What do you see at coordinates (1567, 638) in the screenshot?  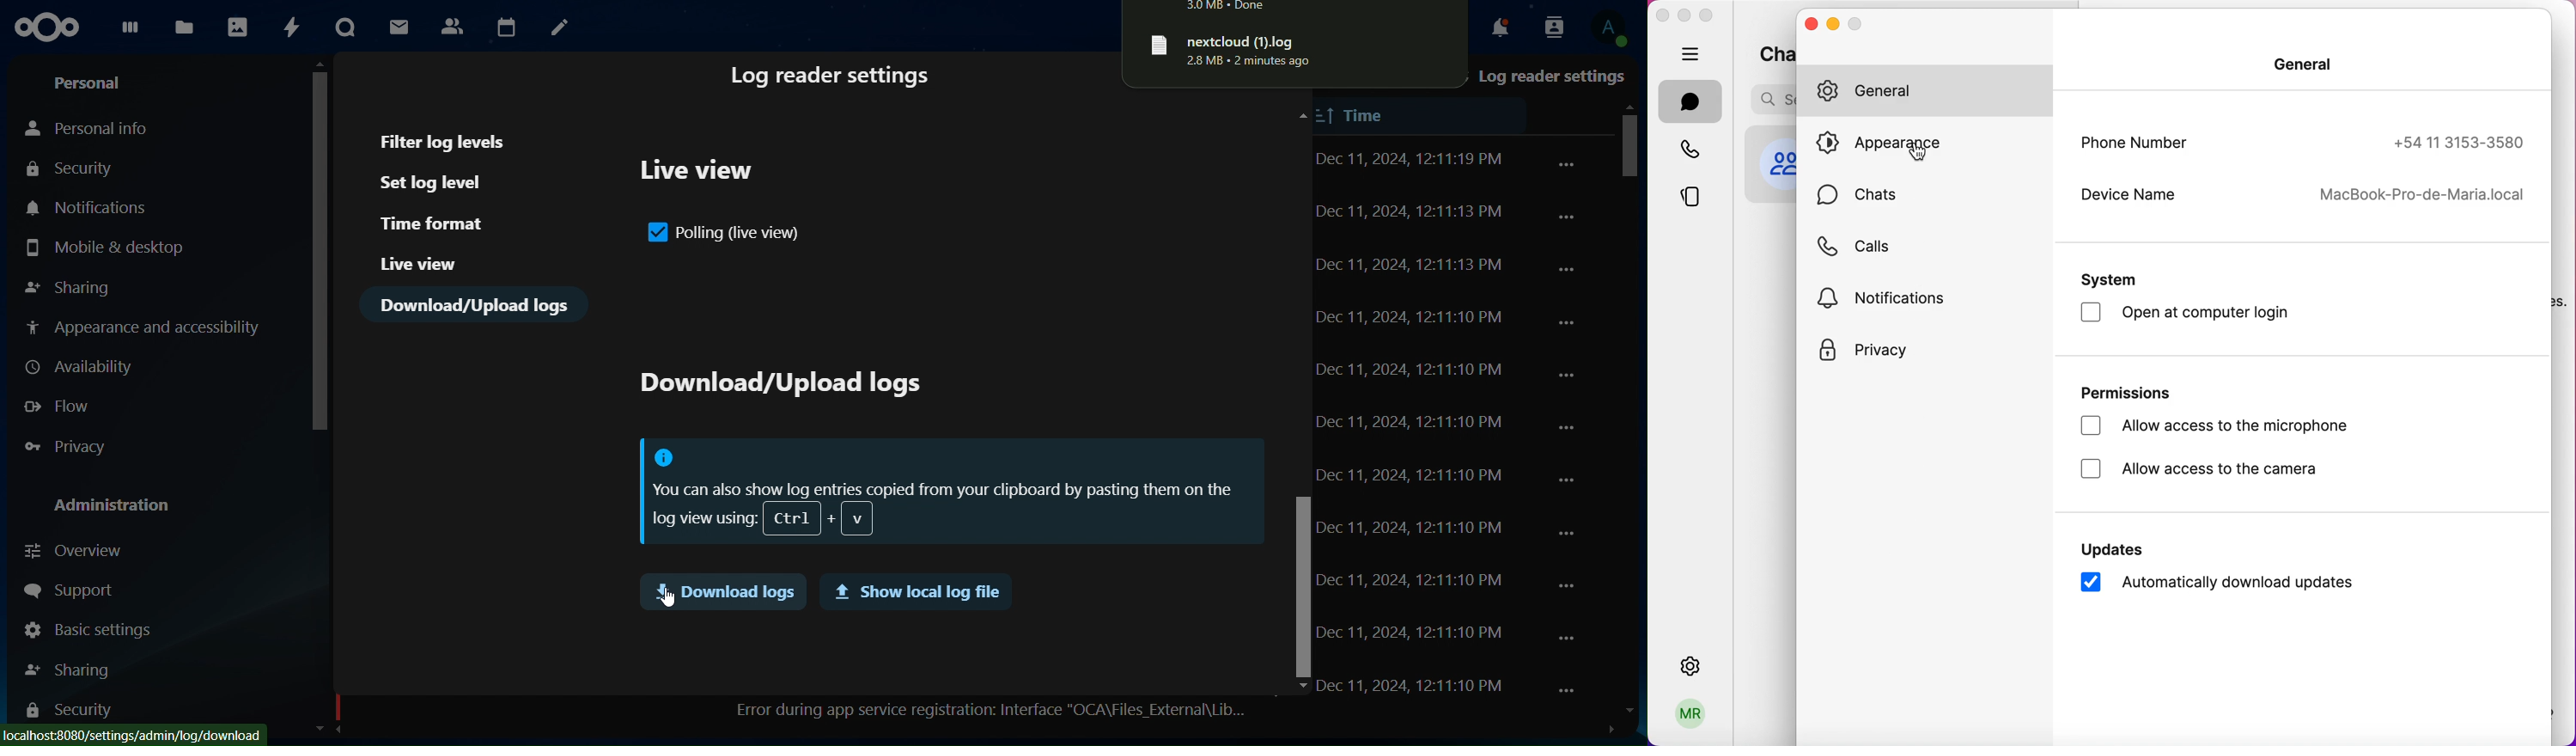 I see `...` at bounding box center [1567, 638].